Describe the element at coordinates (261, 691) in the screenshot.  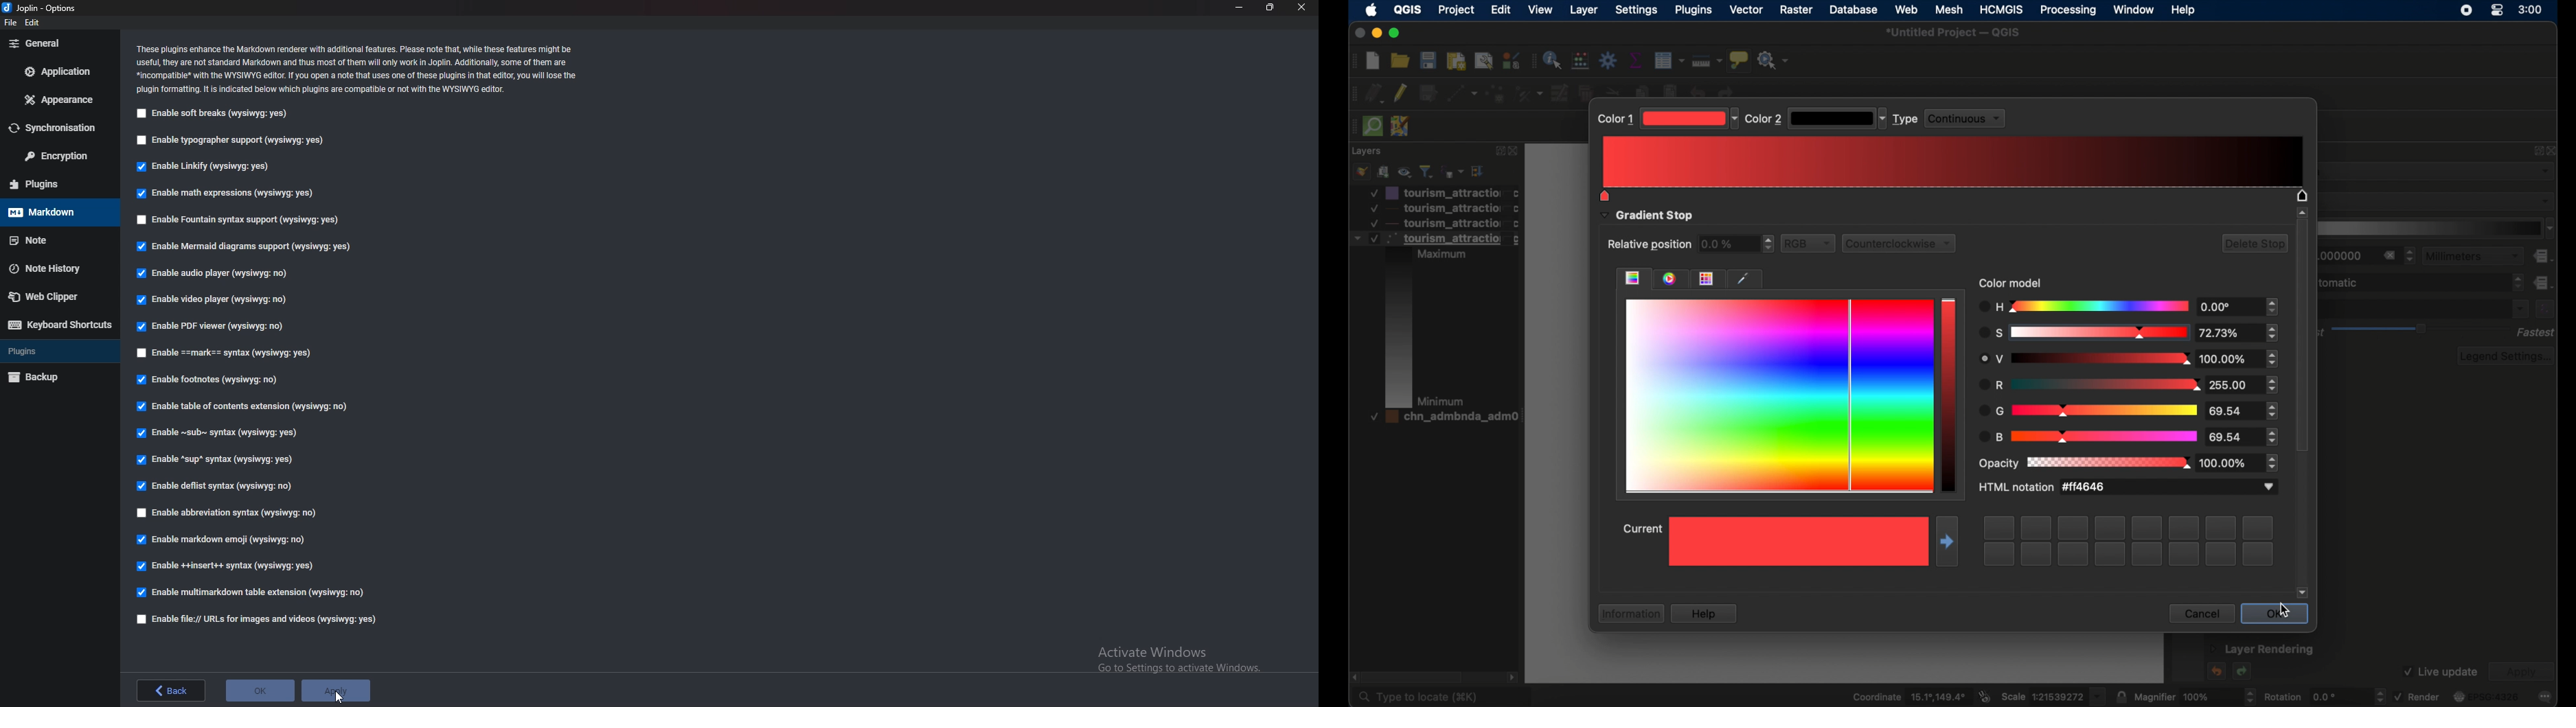
I see `ok` at that location.